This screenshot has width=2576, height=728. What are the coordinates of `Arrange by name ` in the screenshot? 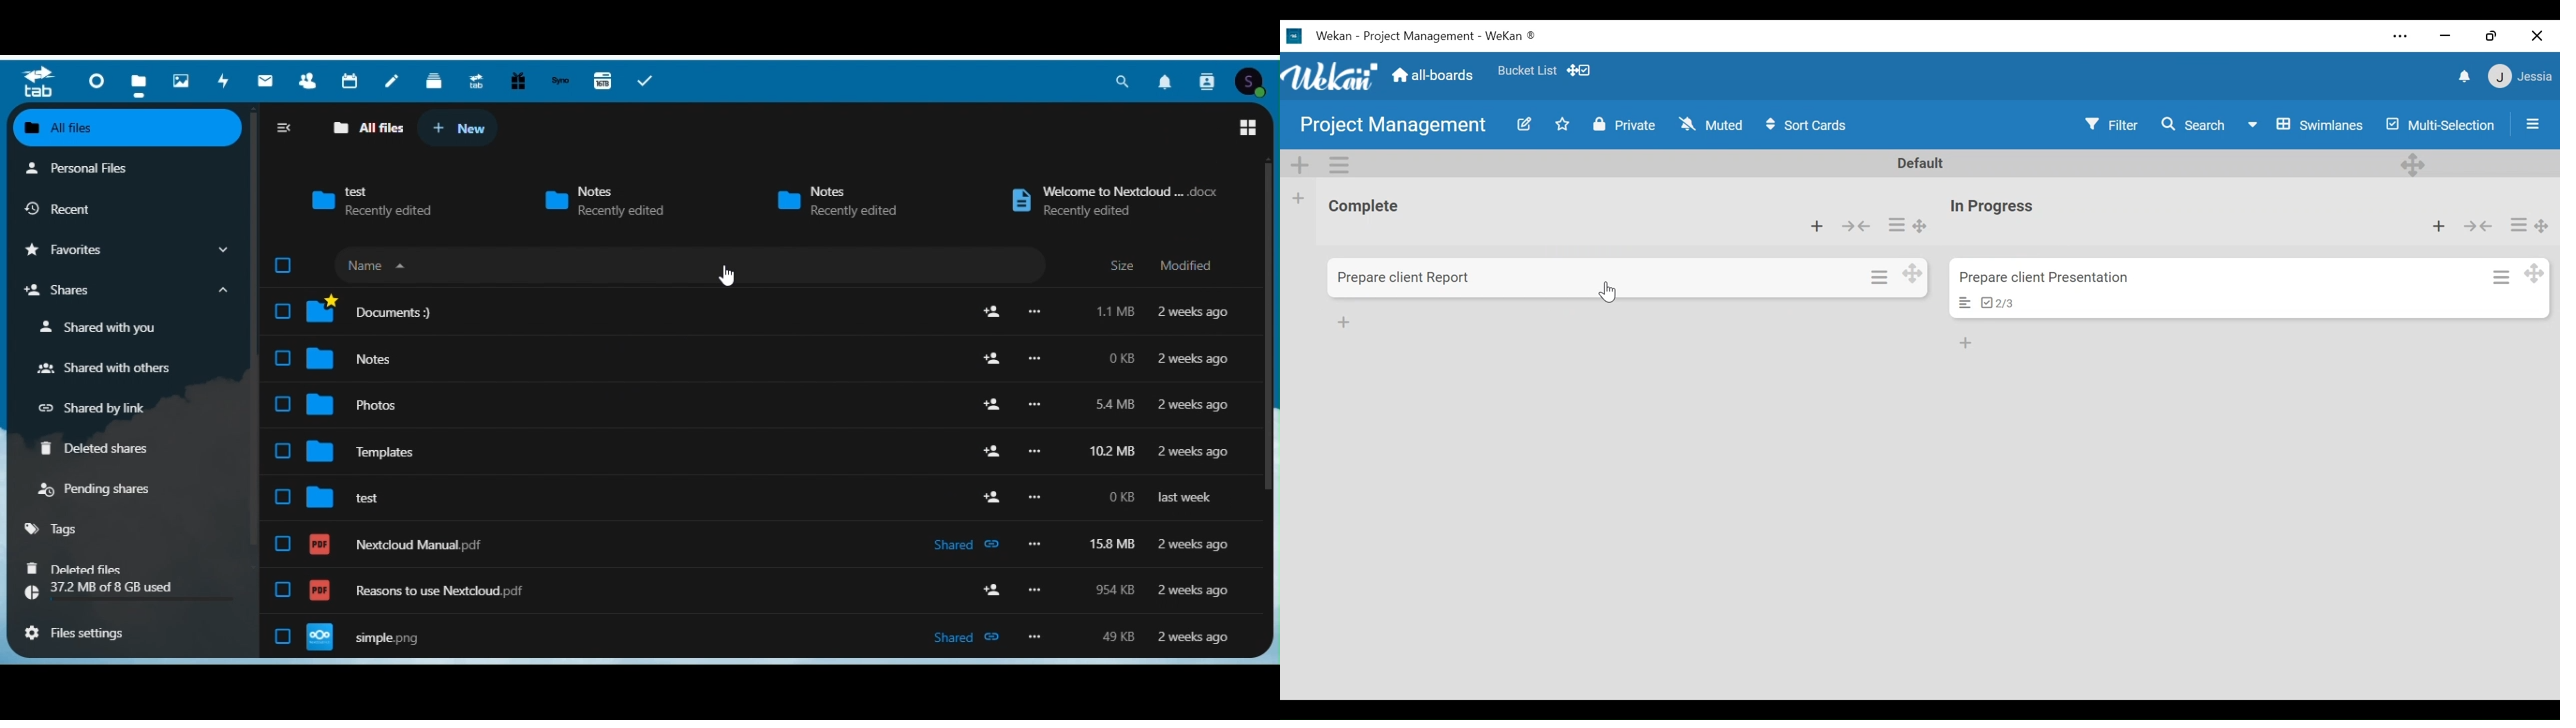 It's located at (376, 264).